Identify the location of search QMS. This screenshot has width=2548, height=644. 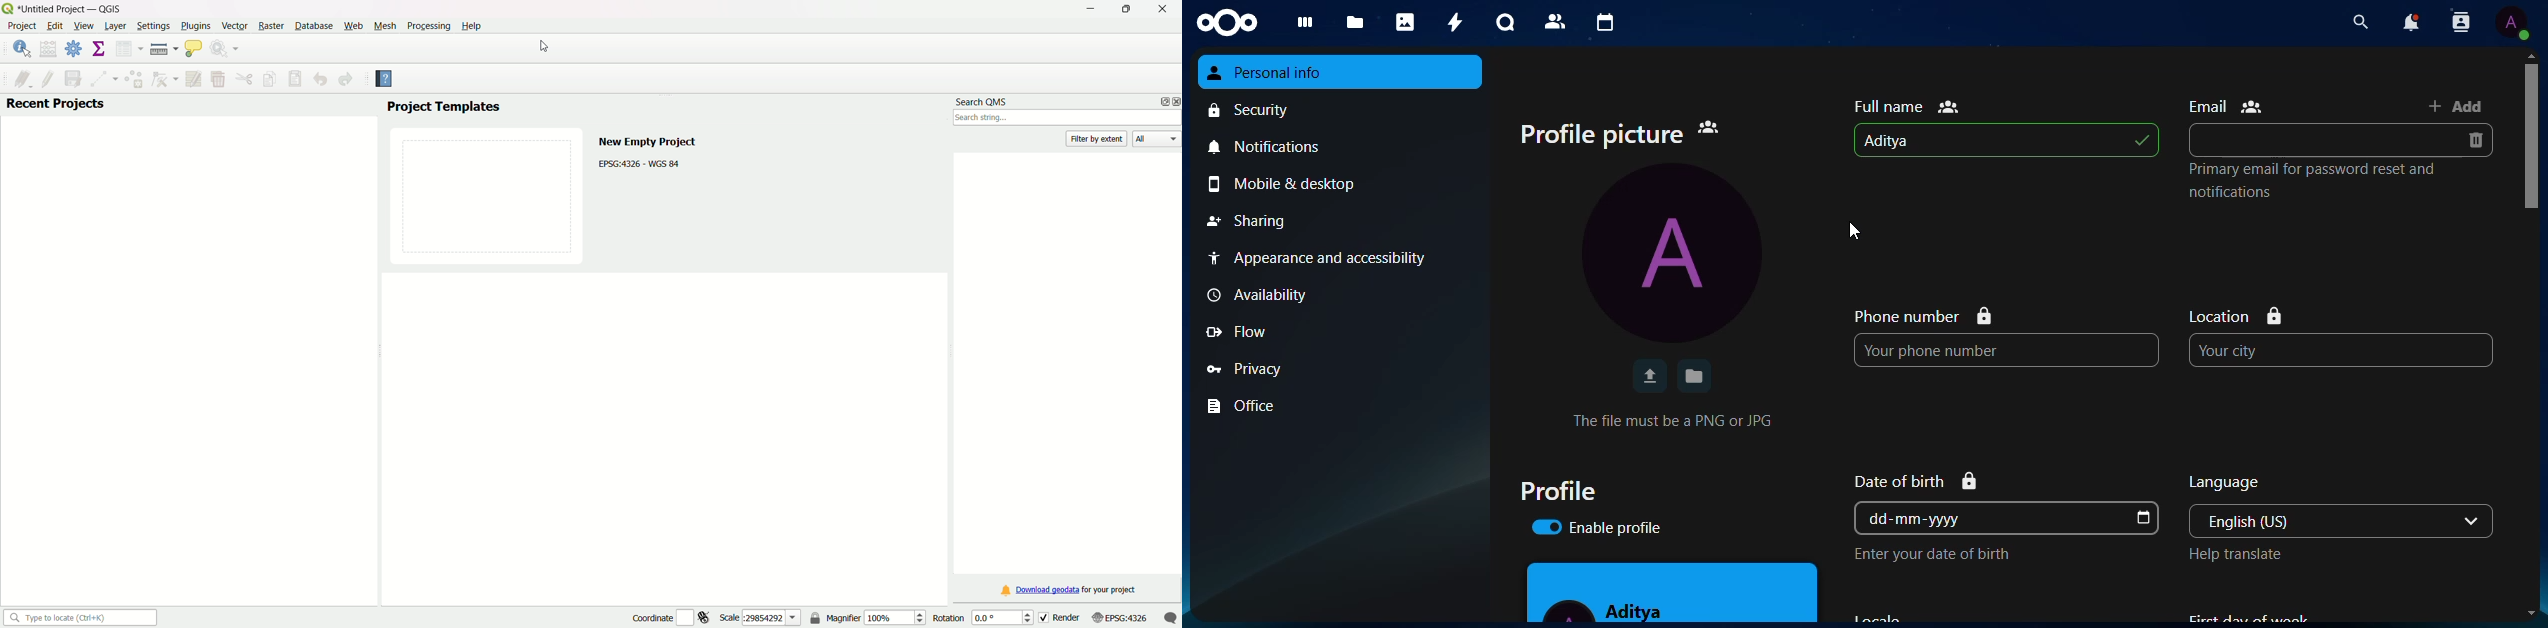
(983, 99).